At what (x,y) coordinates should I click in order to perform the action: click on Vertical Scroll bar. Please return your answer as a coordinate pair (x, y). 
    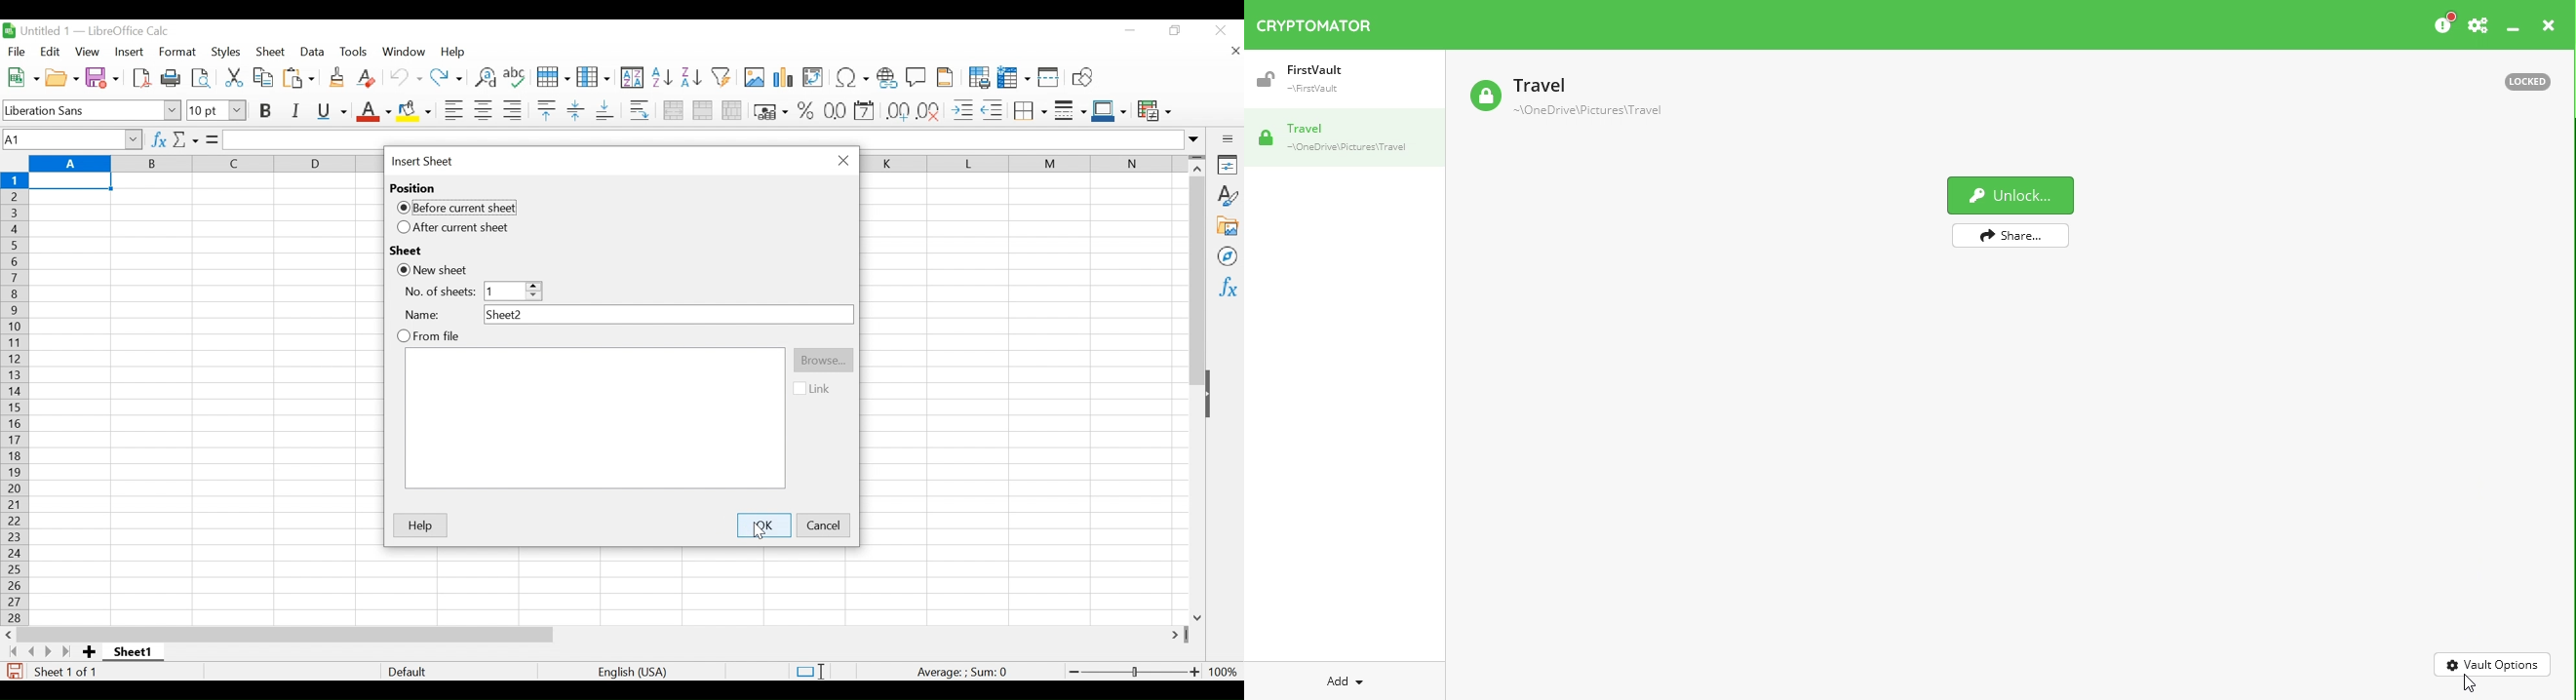
    Looking at the image, I should click on (1197, 282).